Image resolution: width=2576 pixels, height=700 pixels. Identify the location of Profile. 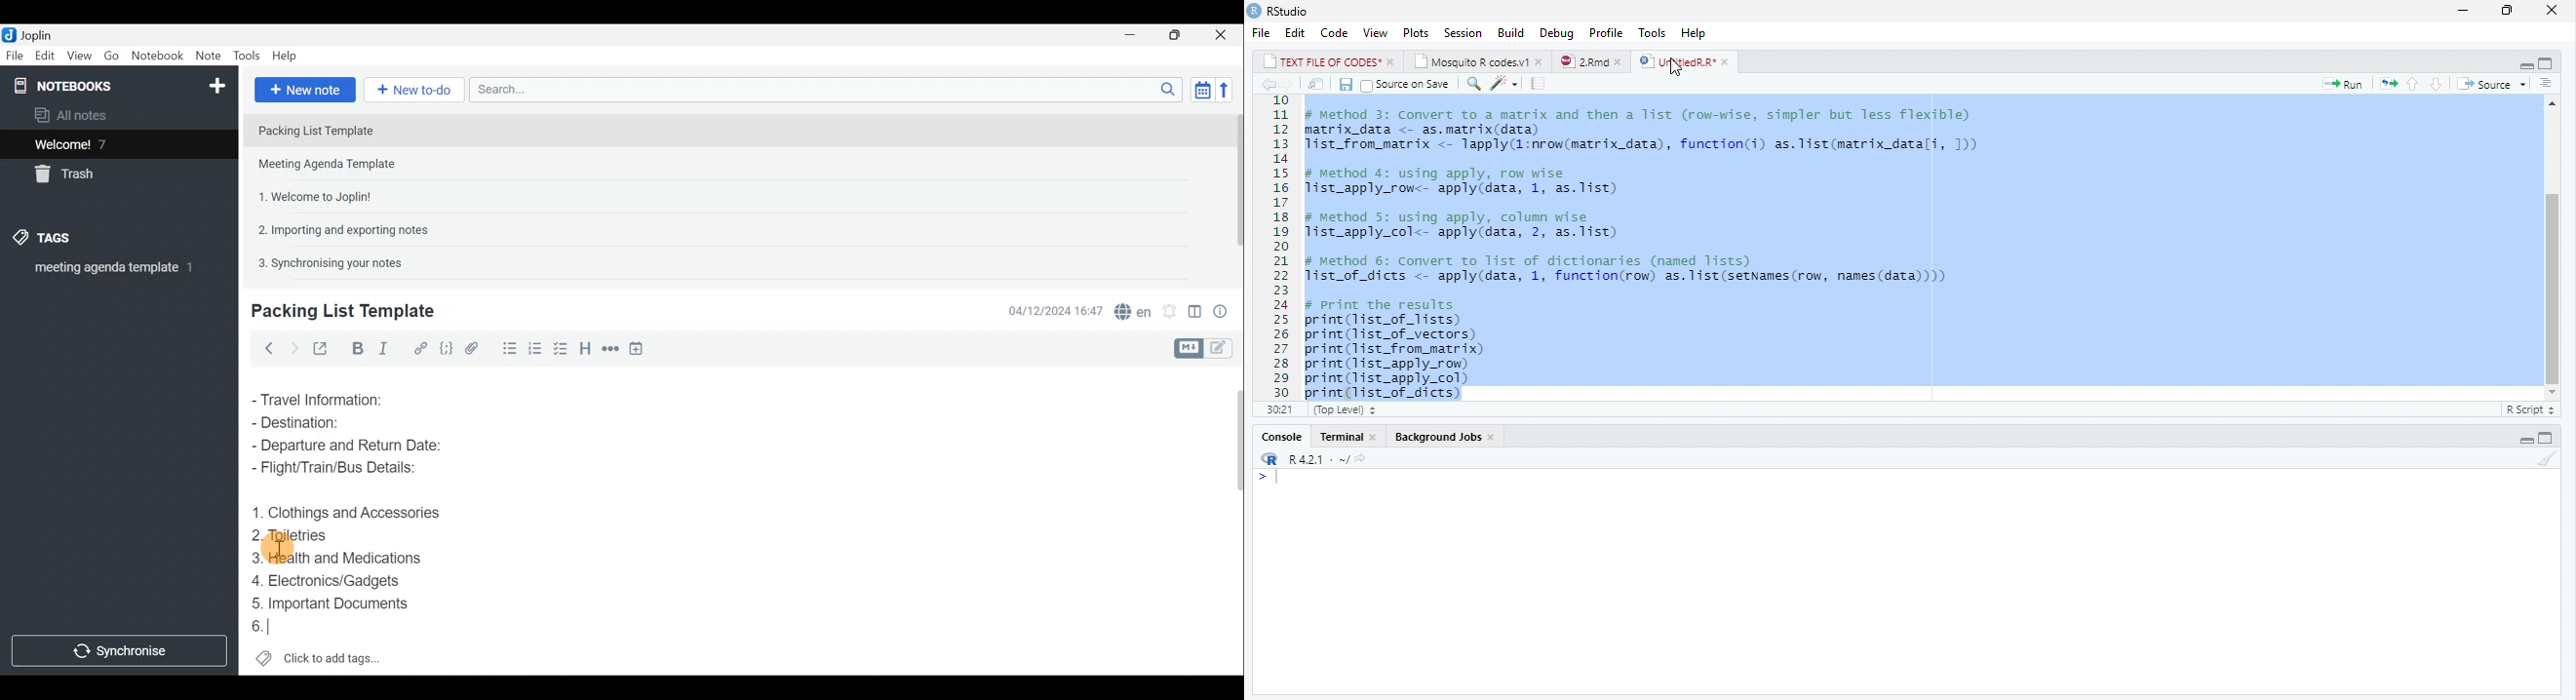
(1607, 31).